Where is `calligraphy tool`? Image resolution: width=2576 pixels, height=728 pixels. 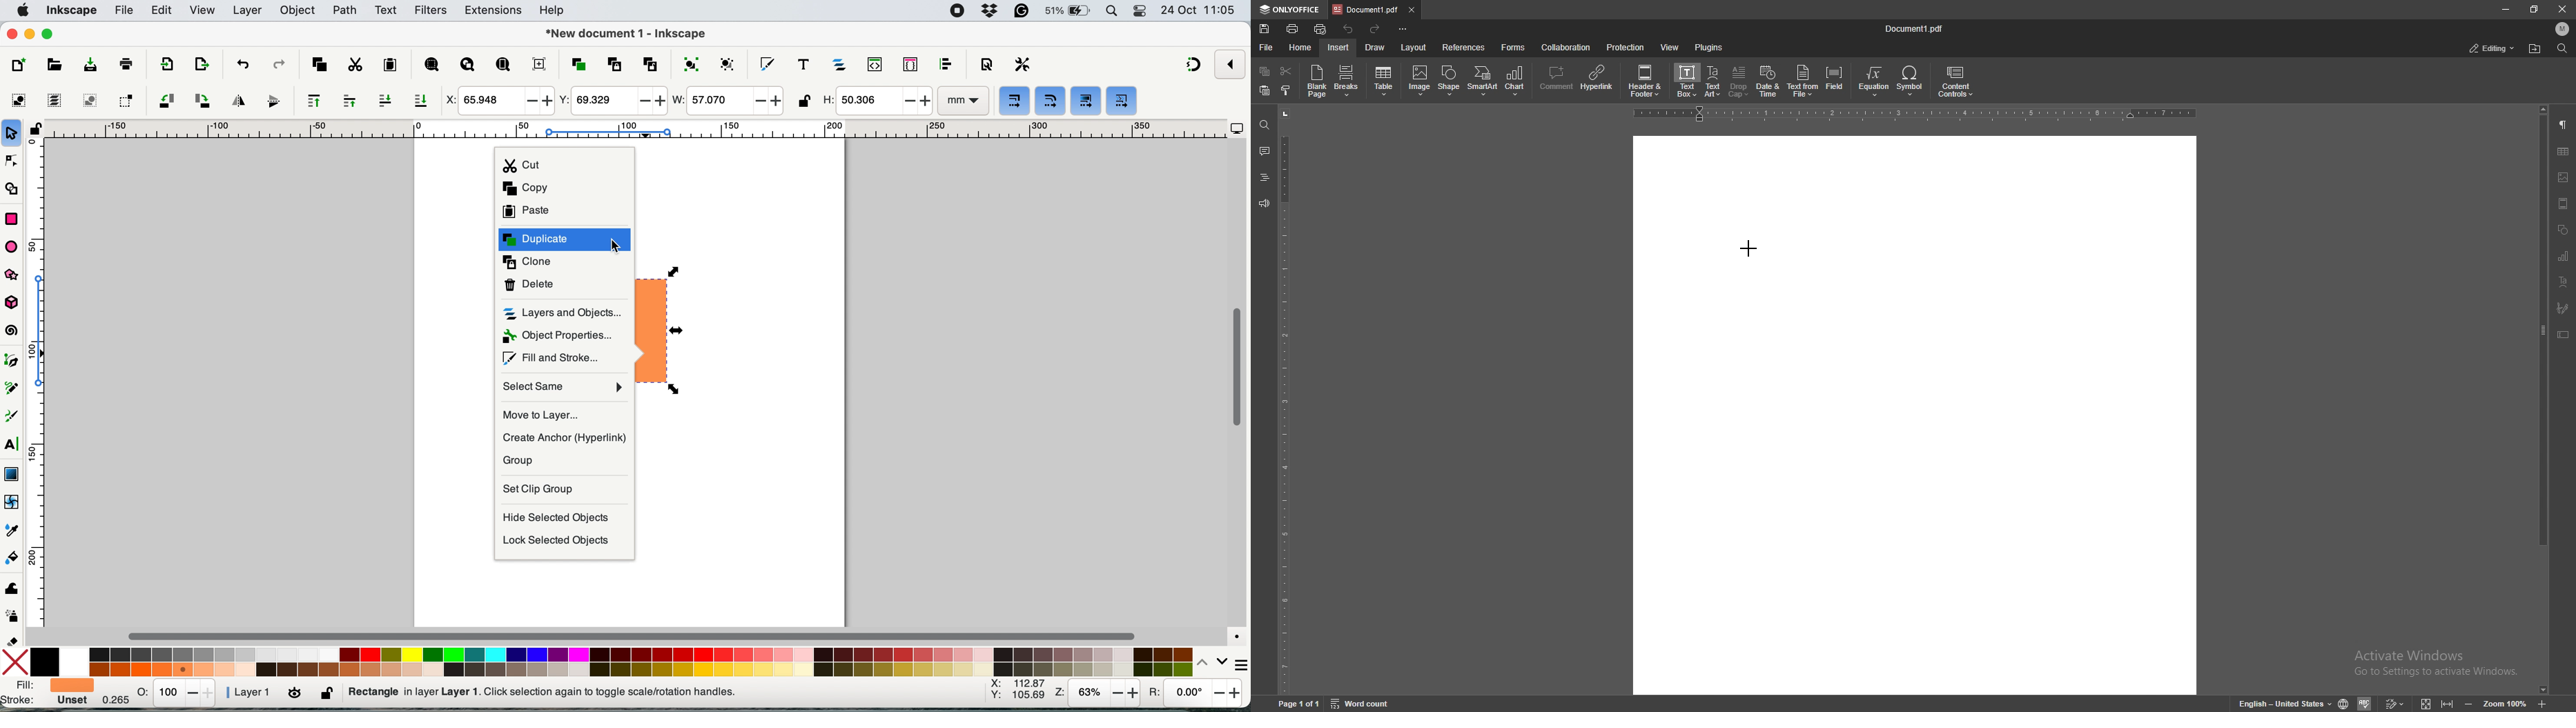
calligraphy tool is located at coordinates (13, 416).